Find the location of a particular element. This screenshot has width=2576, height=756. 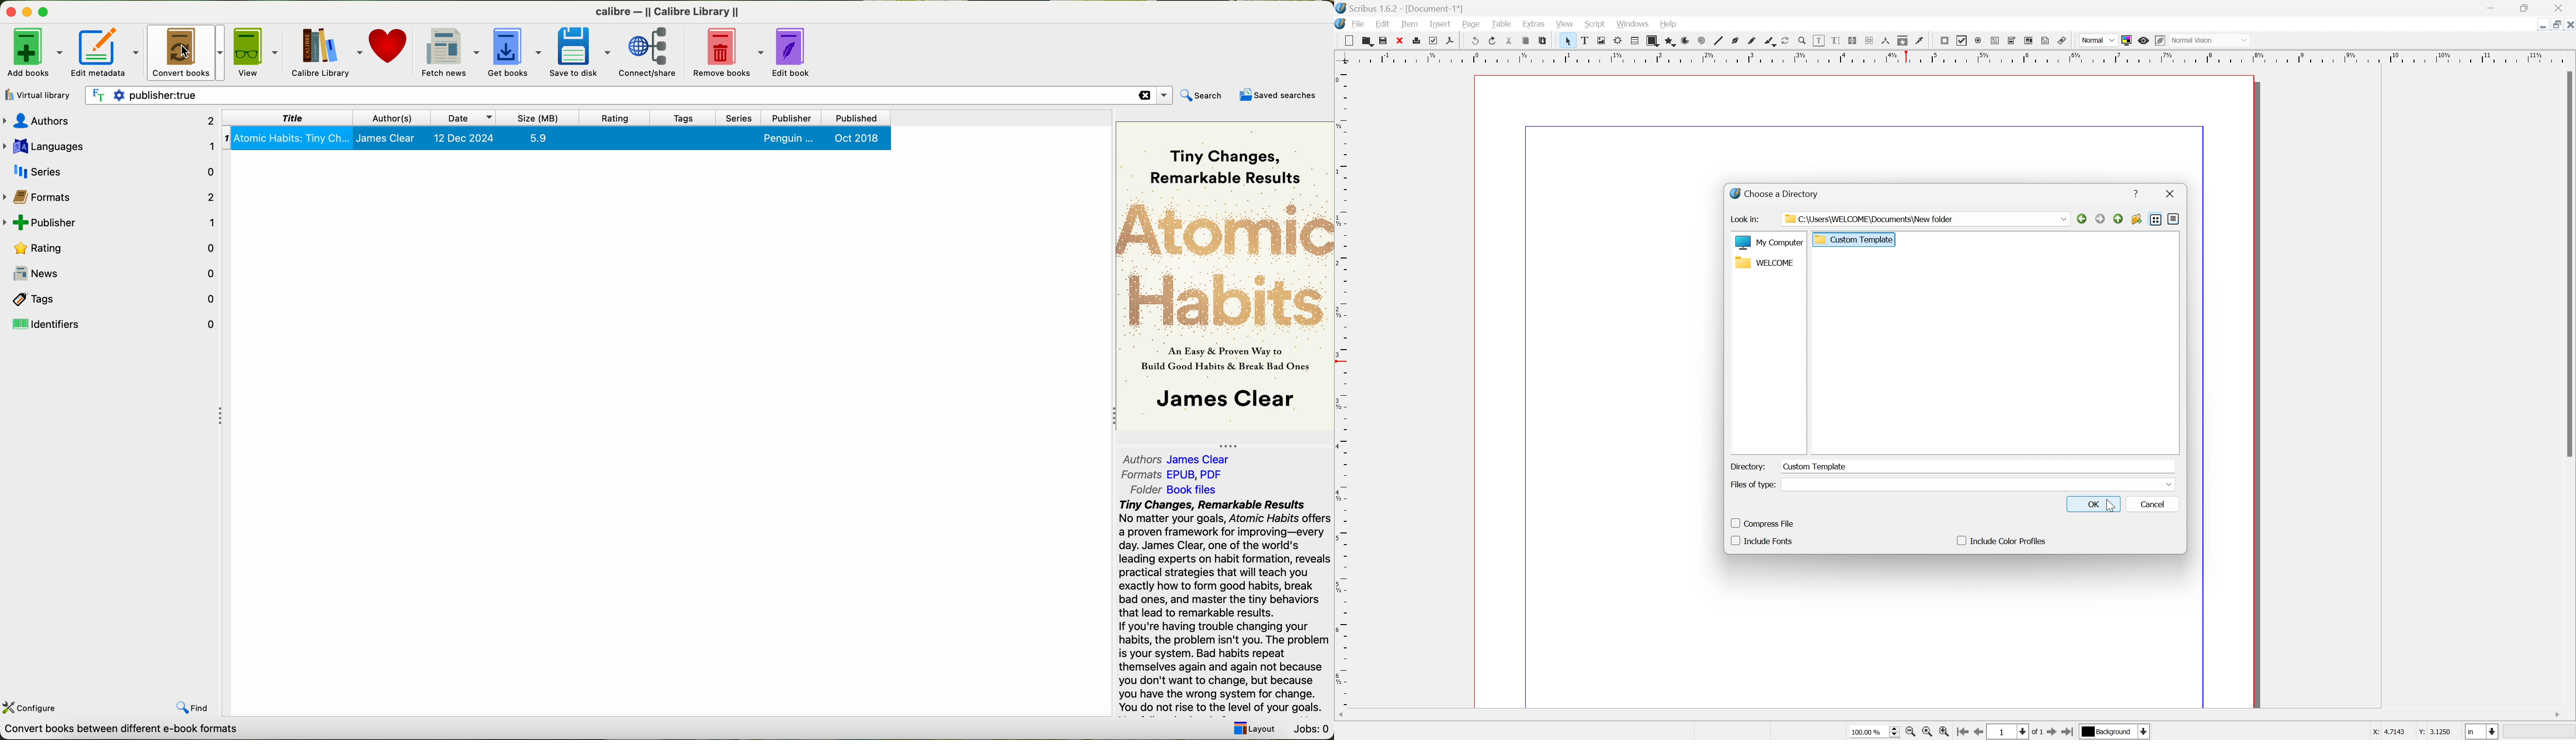

Go to previous page is located at coordinates (1979, 733).